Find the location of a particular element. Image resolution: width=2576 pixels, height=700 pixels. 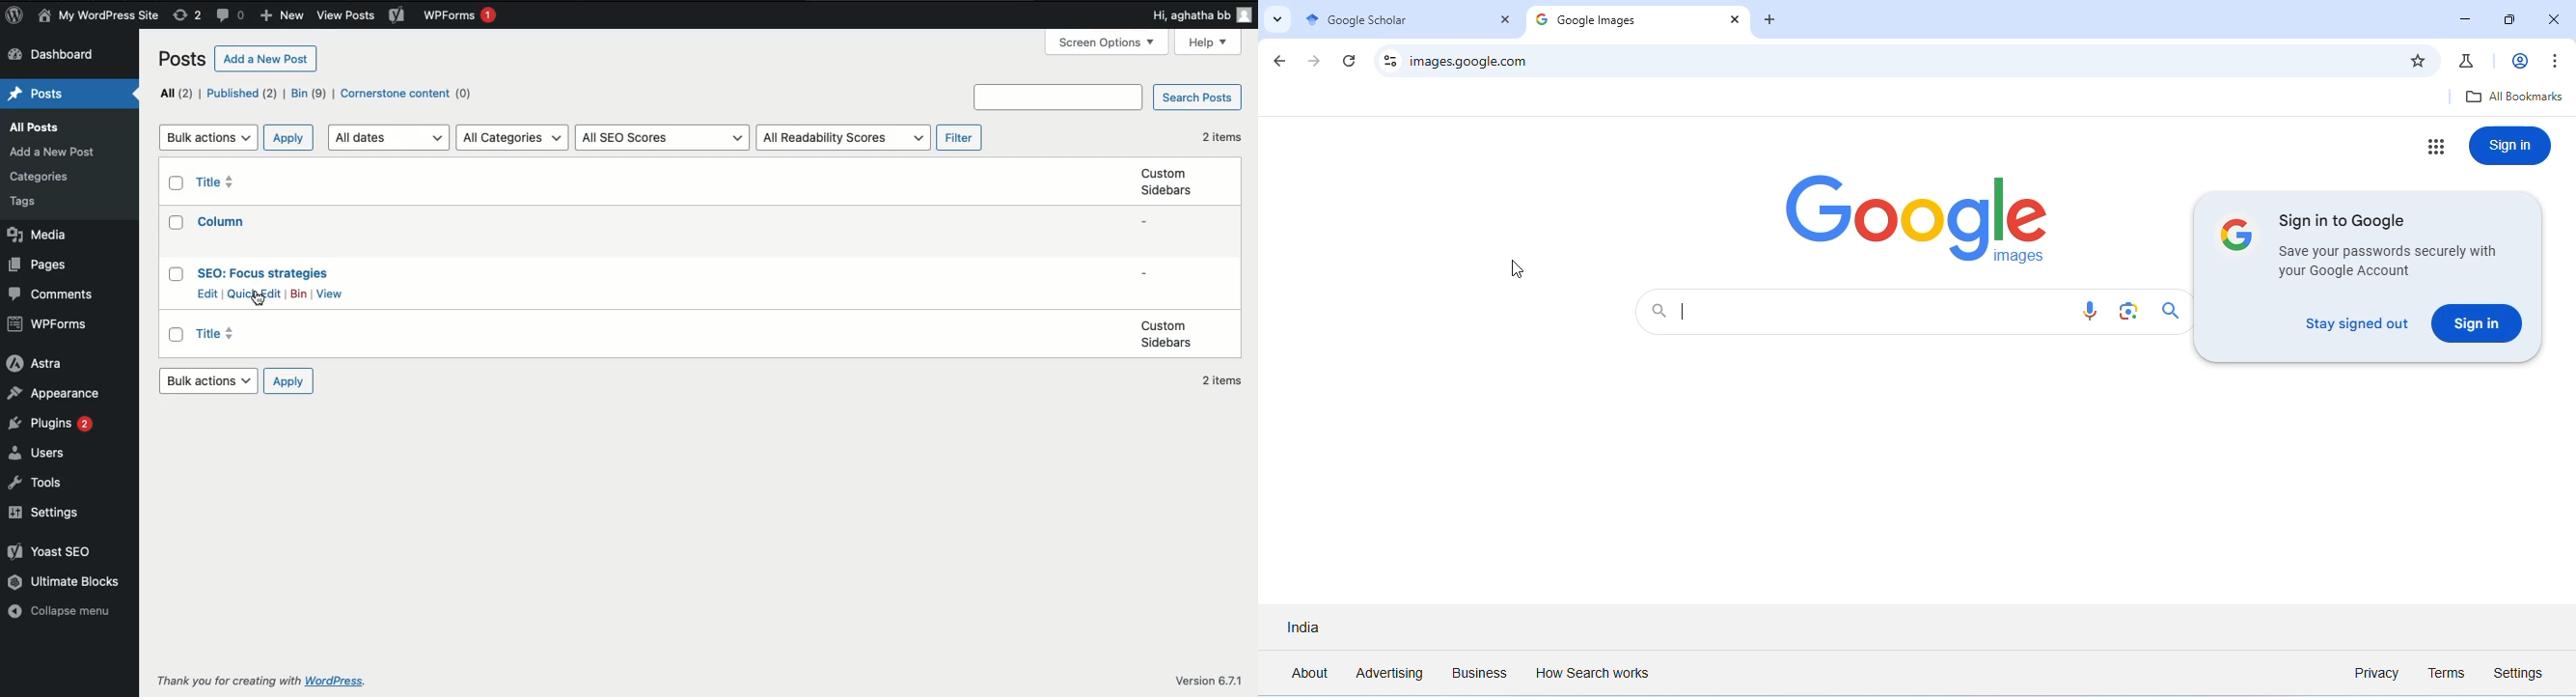

cursor is located at coordinates (258, 299).